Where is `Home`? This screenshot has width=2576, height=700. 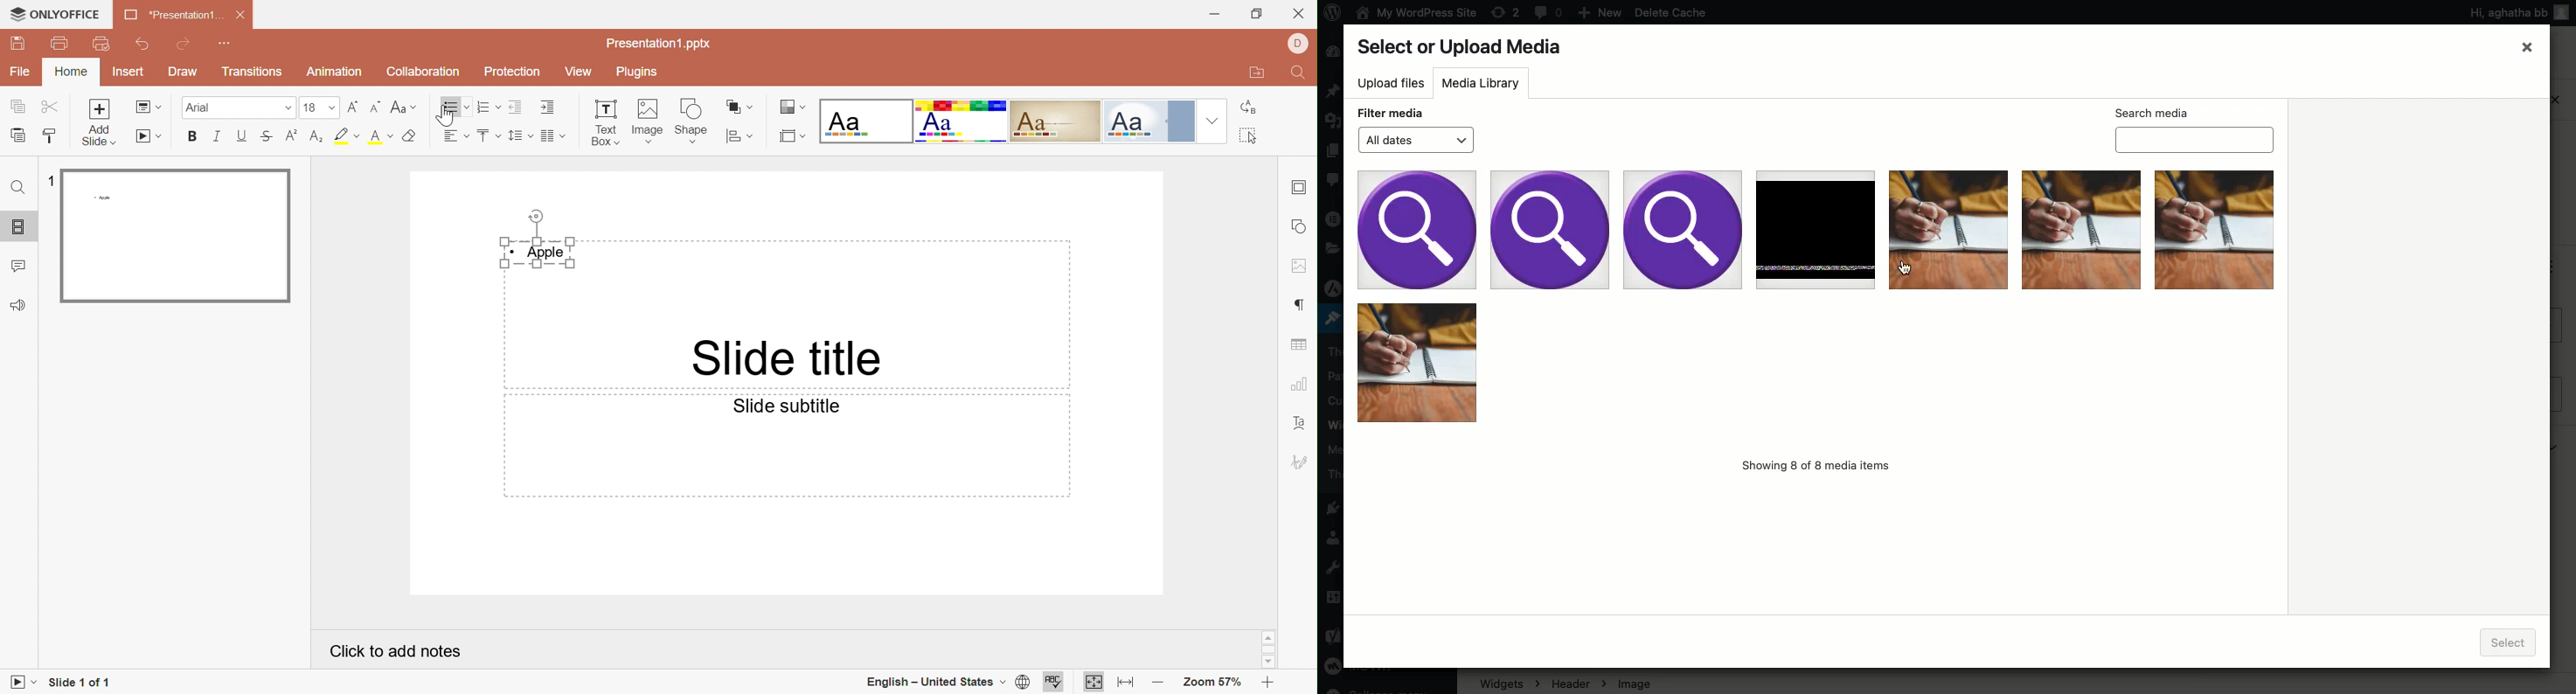 Home is located at coordinates (70, 74).